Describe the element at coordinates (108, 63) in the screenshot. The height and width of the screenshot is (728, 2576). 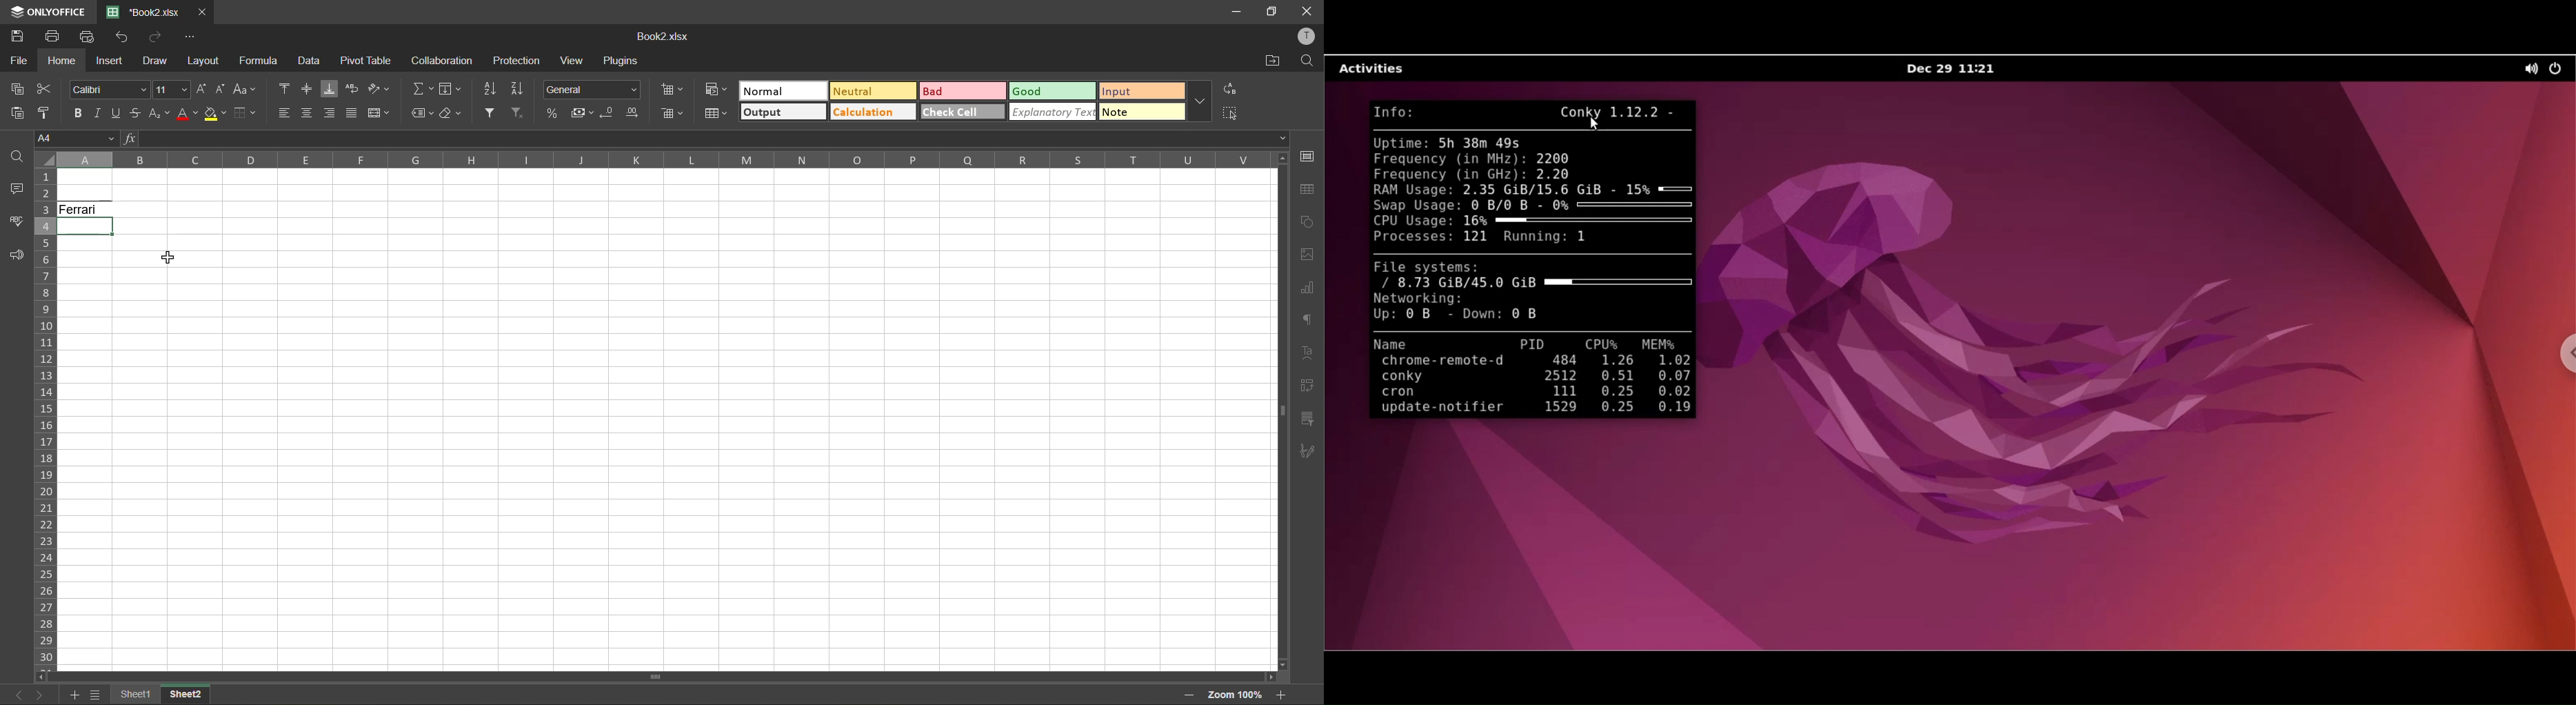
I see `insert` at that location.